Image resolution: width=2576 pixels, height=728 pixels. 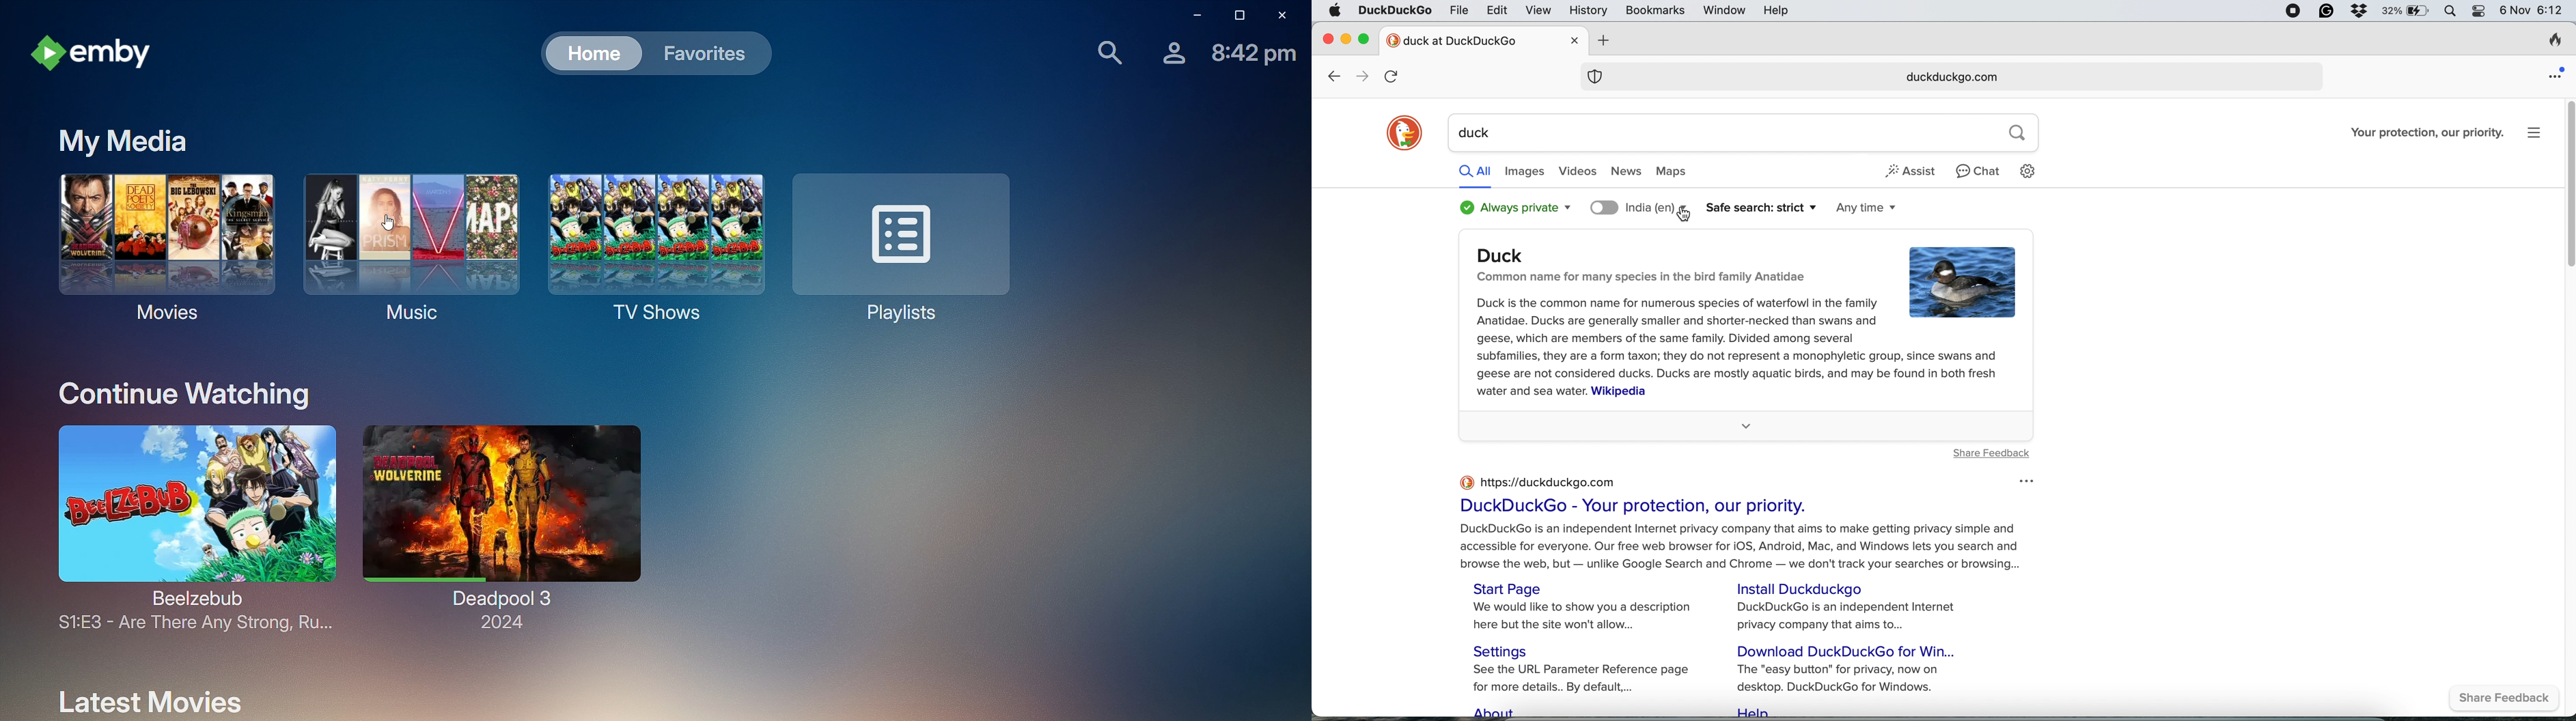 I want to click on water and sea water, so click(x=1528, y=391).